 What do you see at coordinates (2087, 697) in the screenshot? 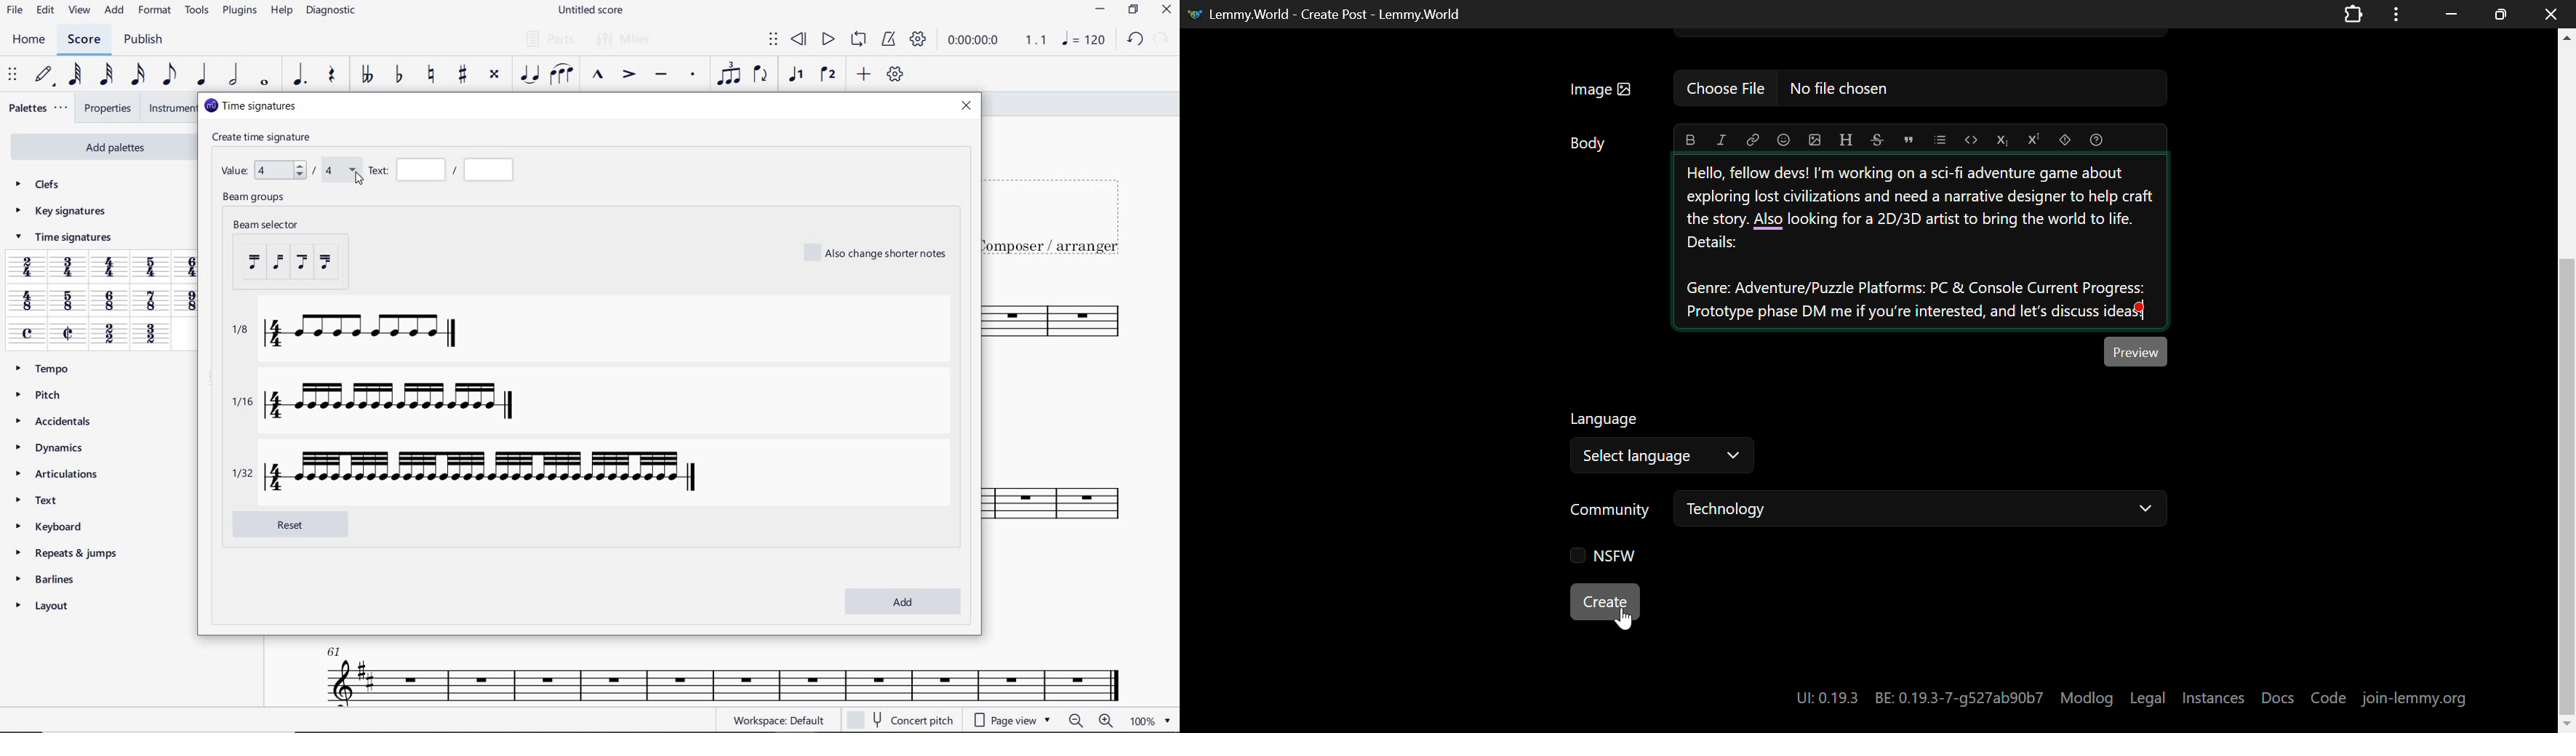
I see `Modlog` at bounding box center [2087, 697].